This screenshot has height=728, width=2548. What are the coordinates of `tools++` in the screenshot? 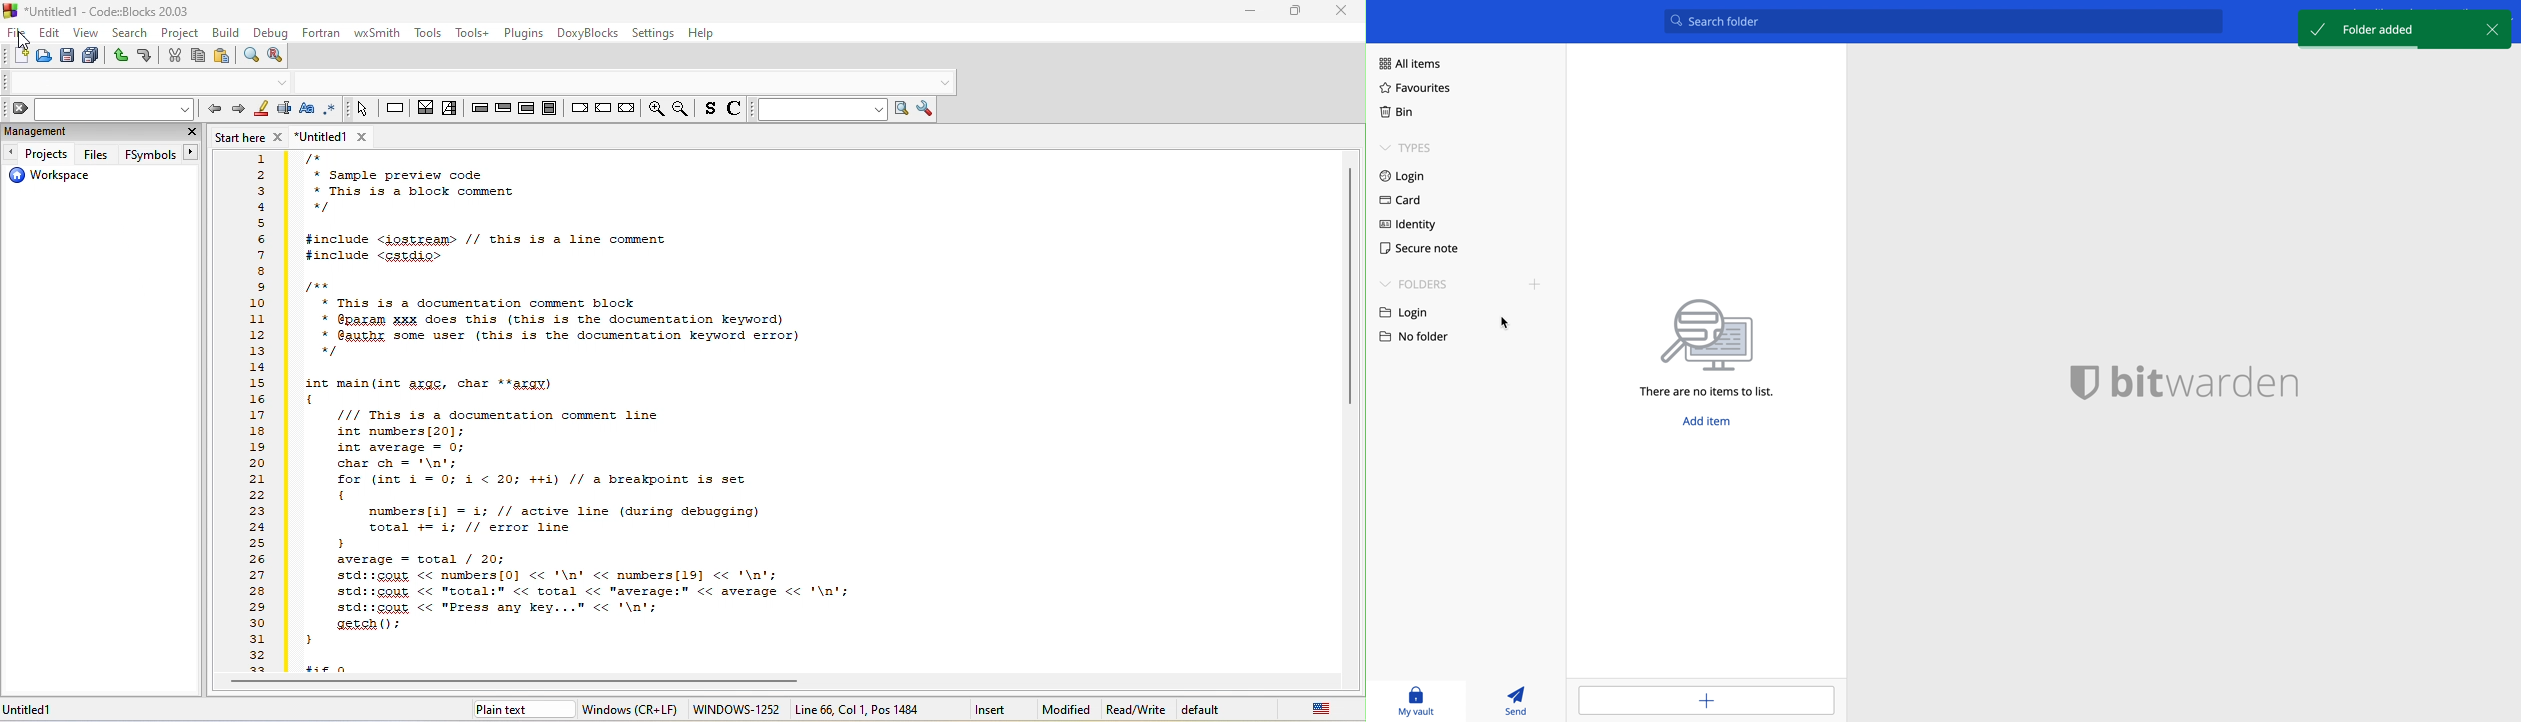 It's located at (475, 32).